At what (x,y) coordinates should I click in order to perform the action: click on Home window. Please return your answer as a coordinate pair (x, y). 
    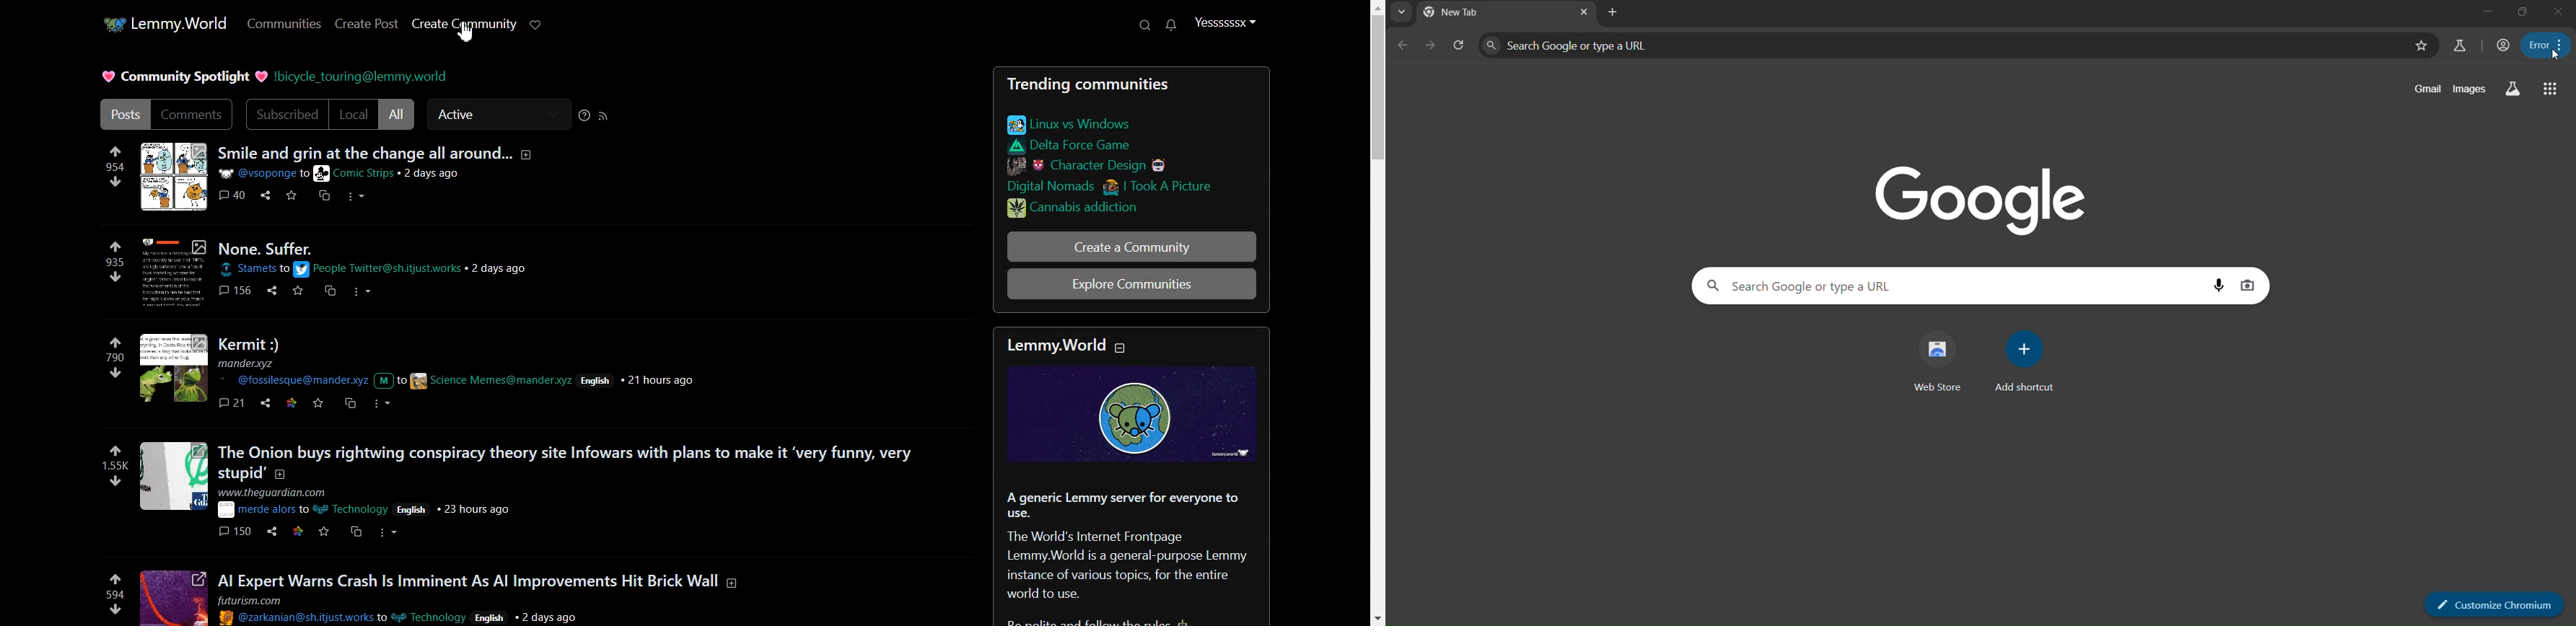
    Looking at the image, I should click on (163, 22).